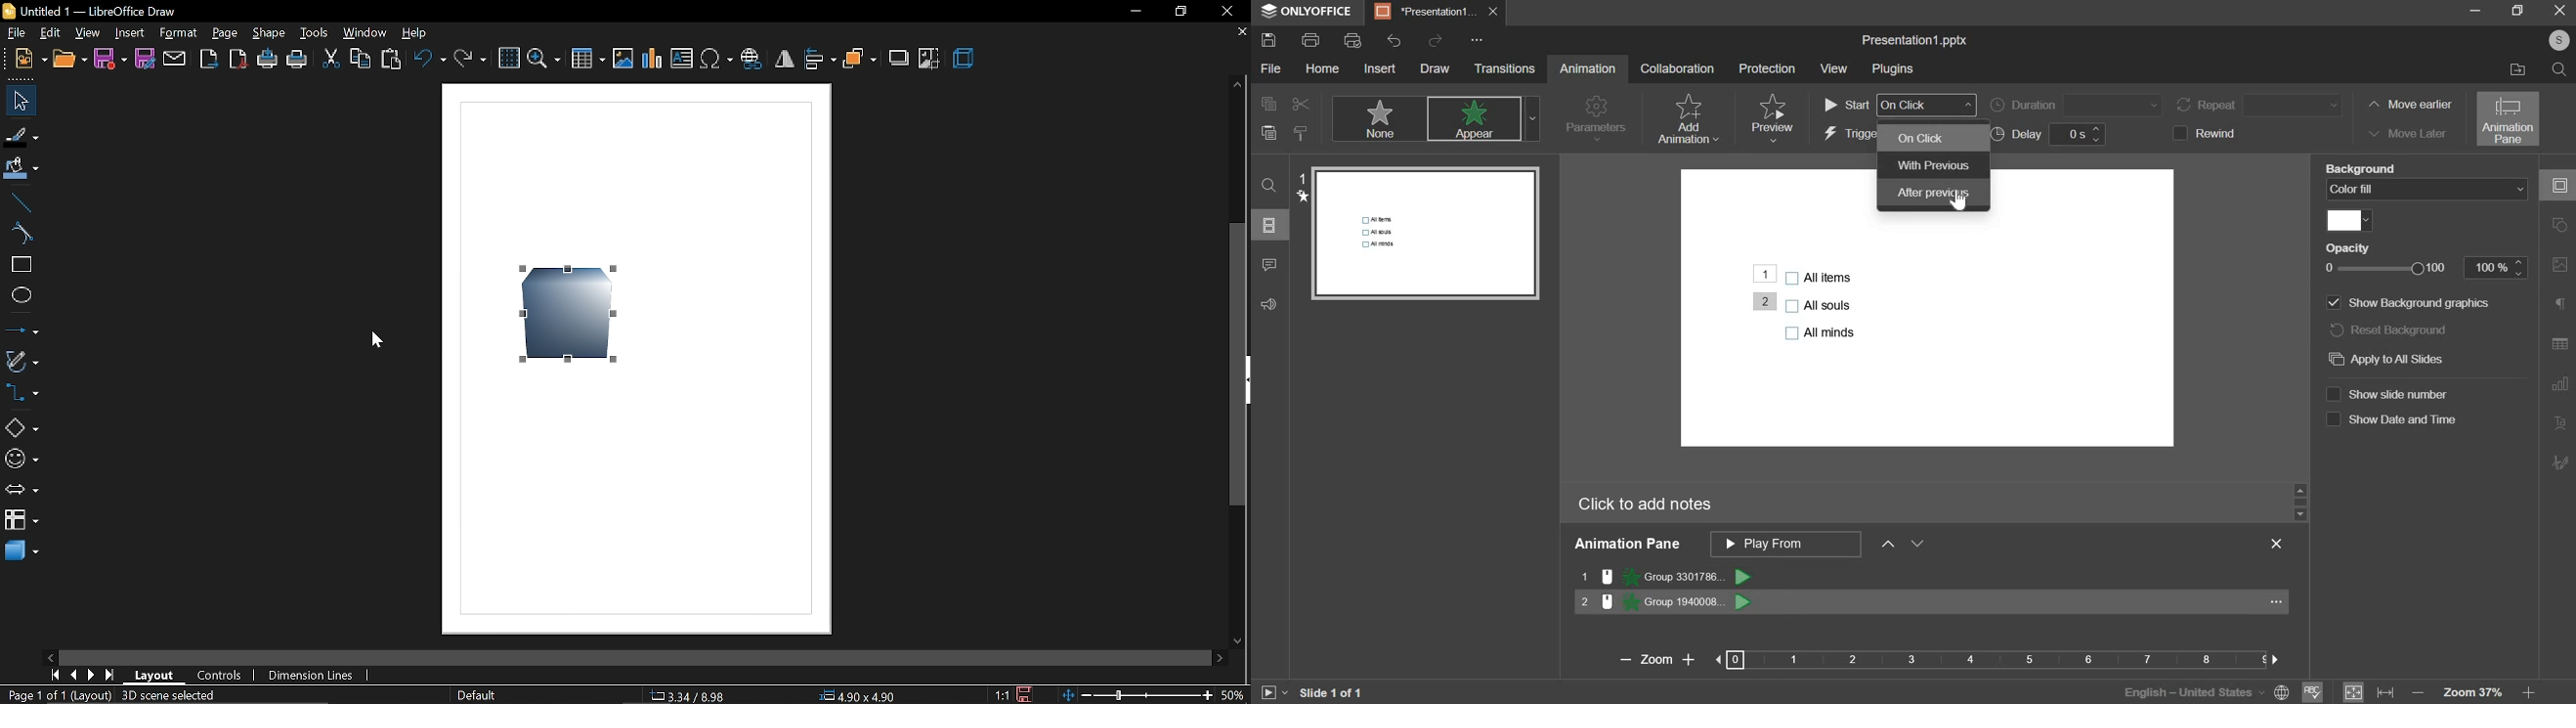 Image resolution: width=2576 pixels, height=728 pixels. Describe the element at coordinates (1834, 69) in the screenshot. I see `view` at that location.